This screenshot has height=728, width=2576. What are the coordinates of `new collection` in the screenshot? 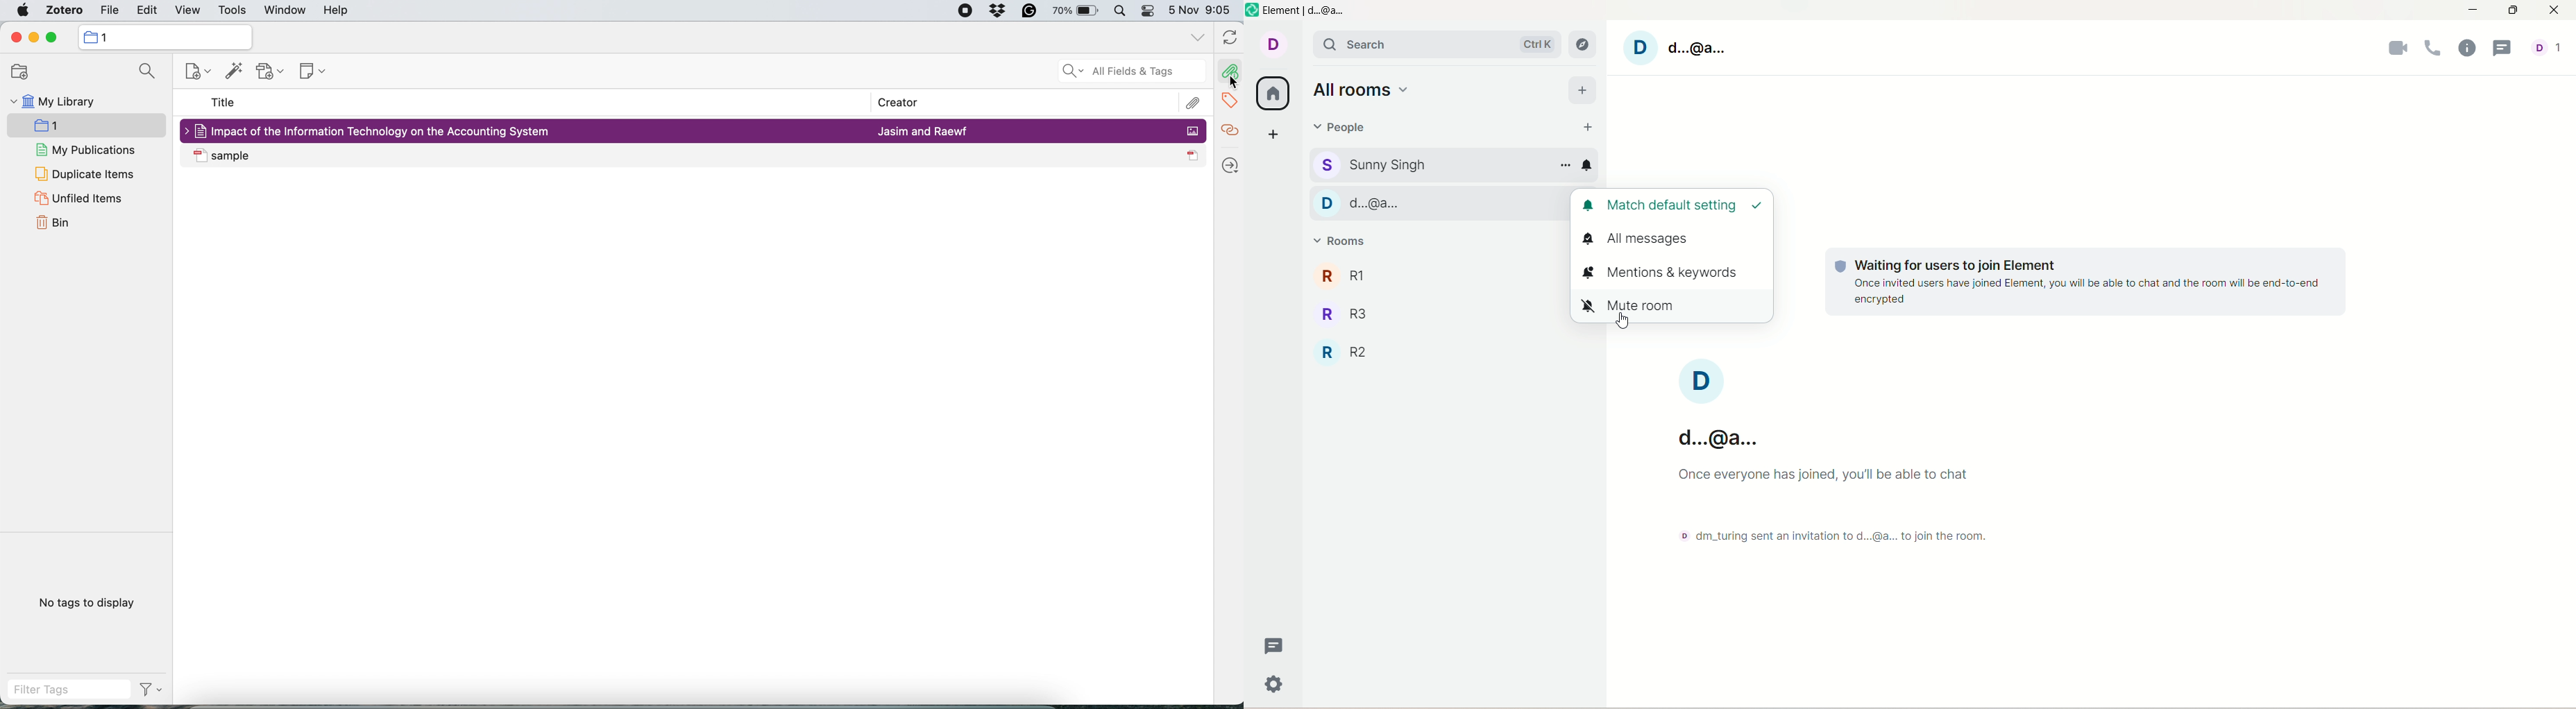 It's located at (191, 73).